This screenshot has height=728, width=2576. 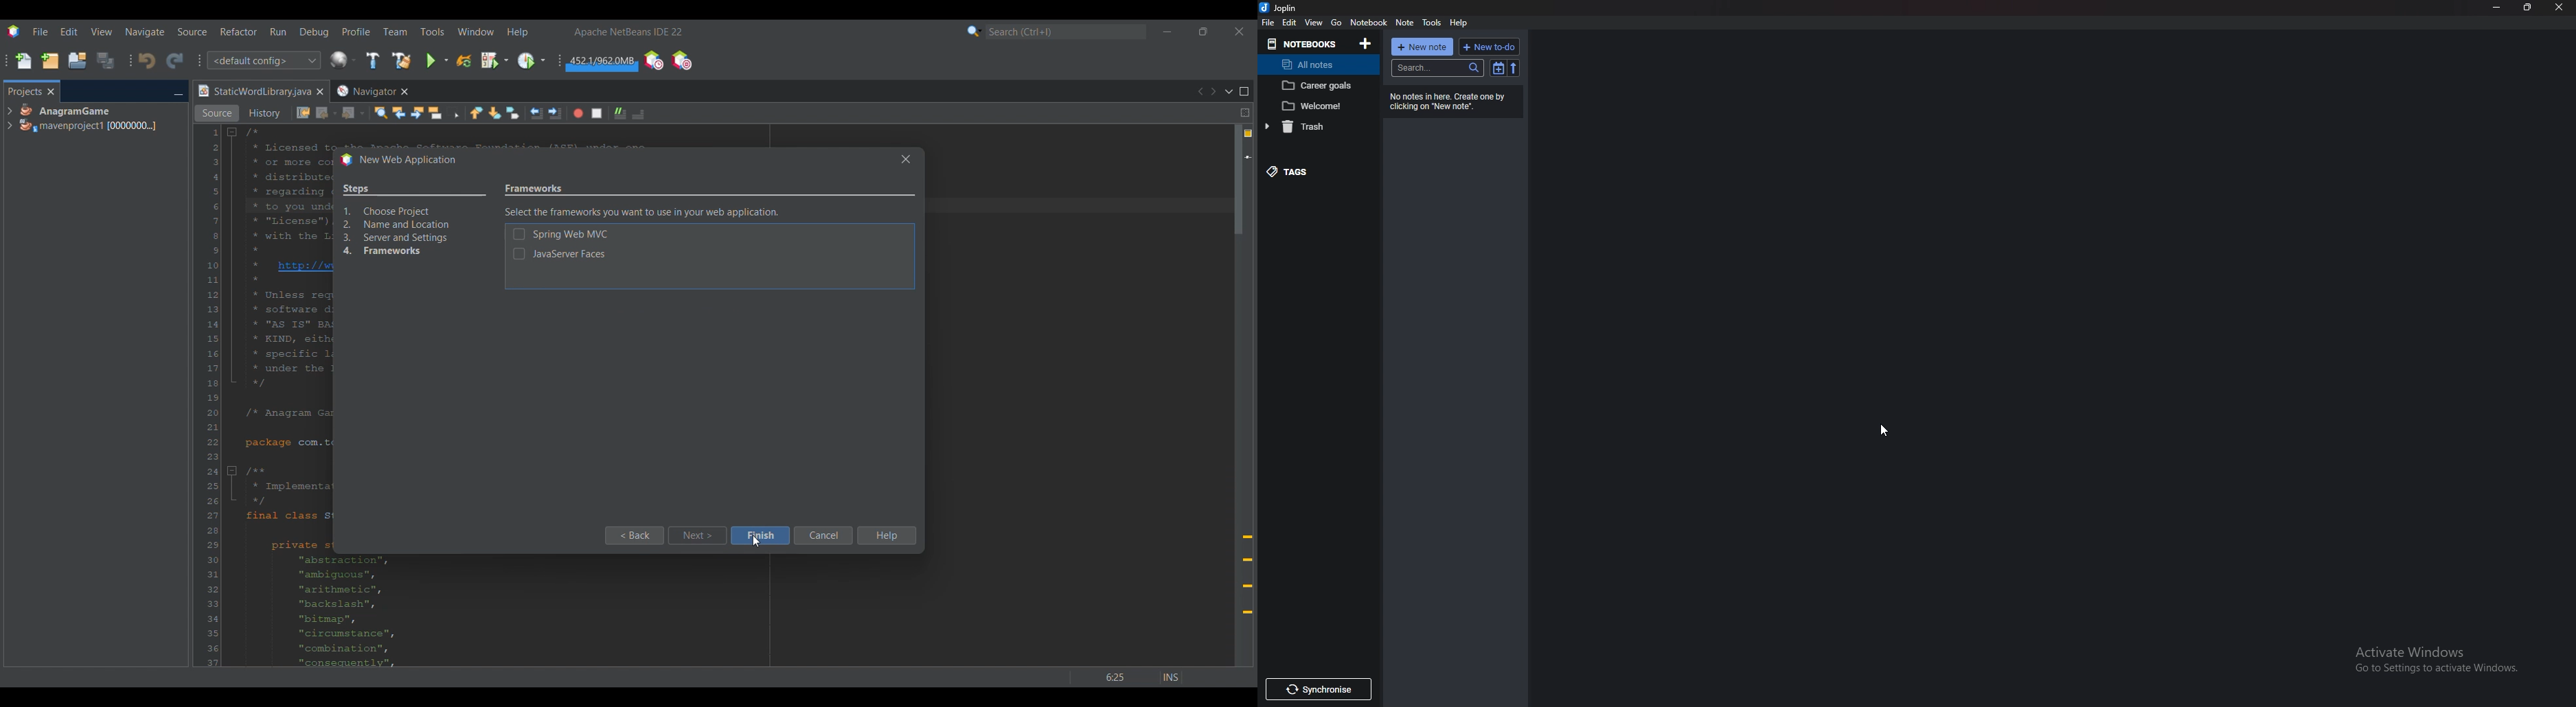 What do you see at coordinates (395, 31) in the screenshot?
I see `Team menu` at bounding box center [395, 31].